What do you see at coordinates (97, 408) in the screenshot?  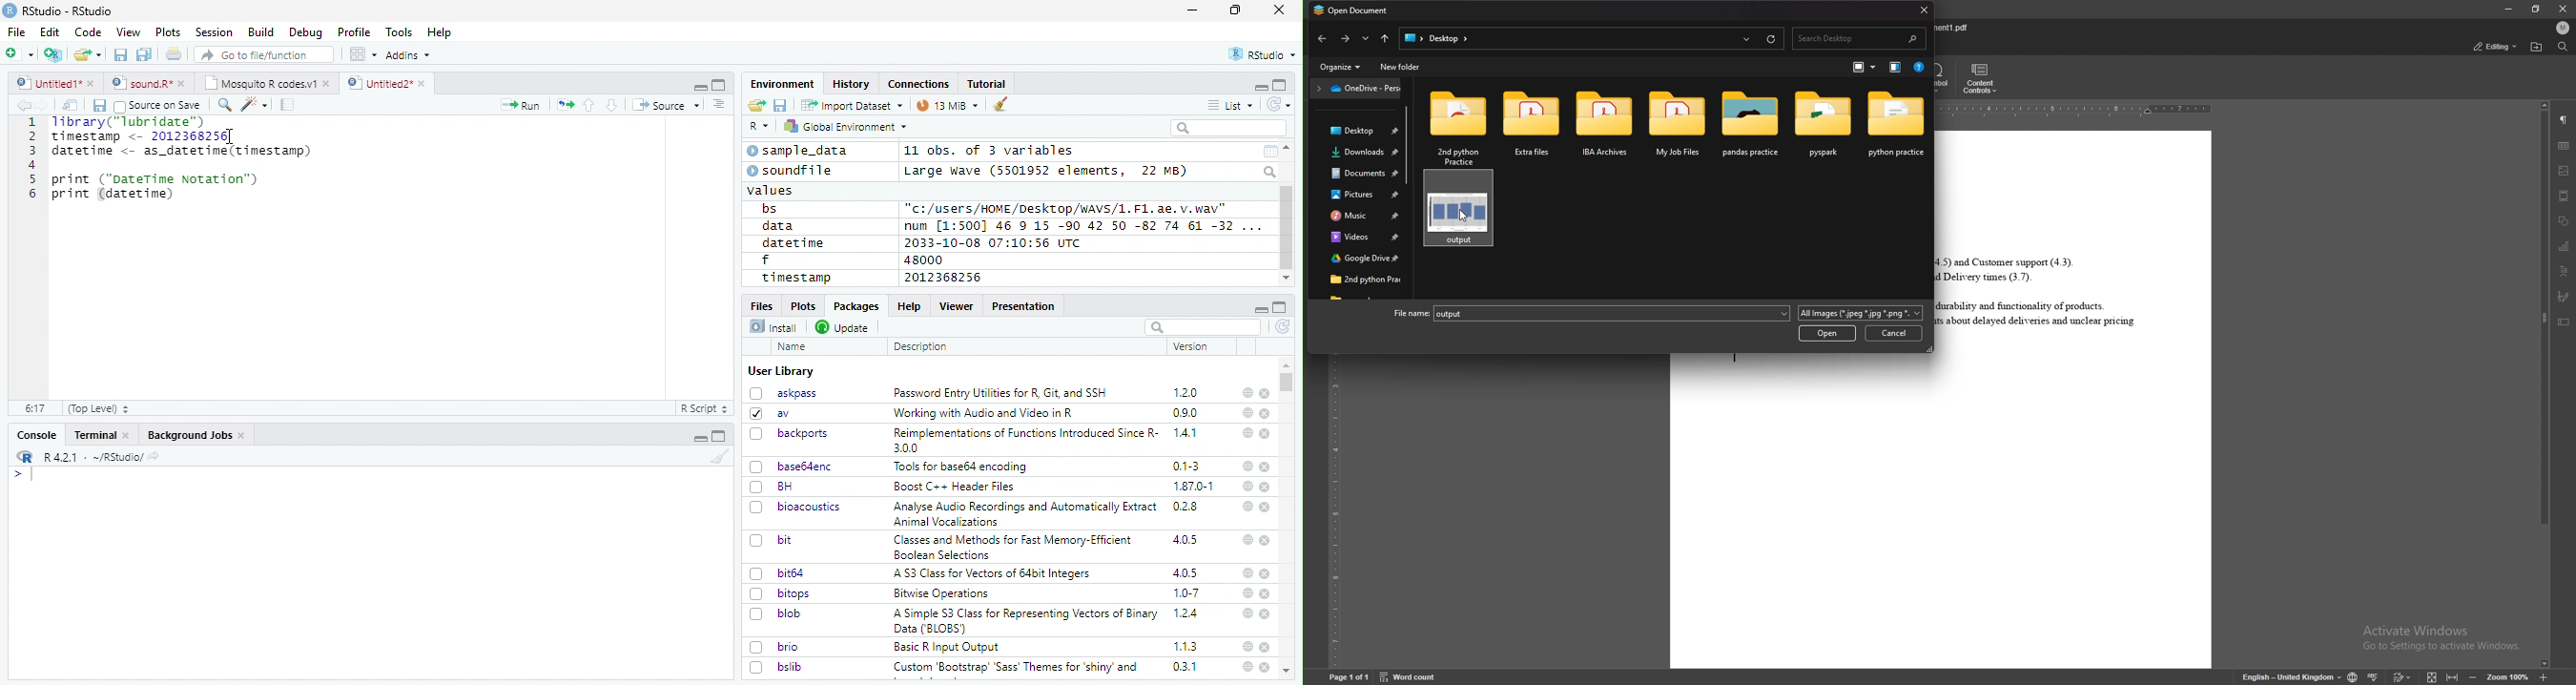 I see `(Top Level)` at bounding box center [97, 408].